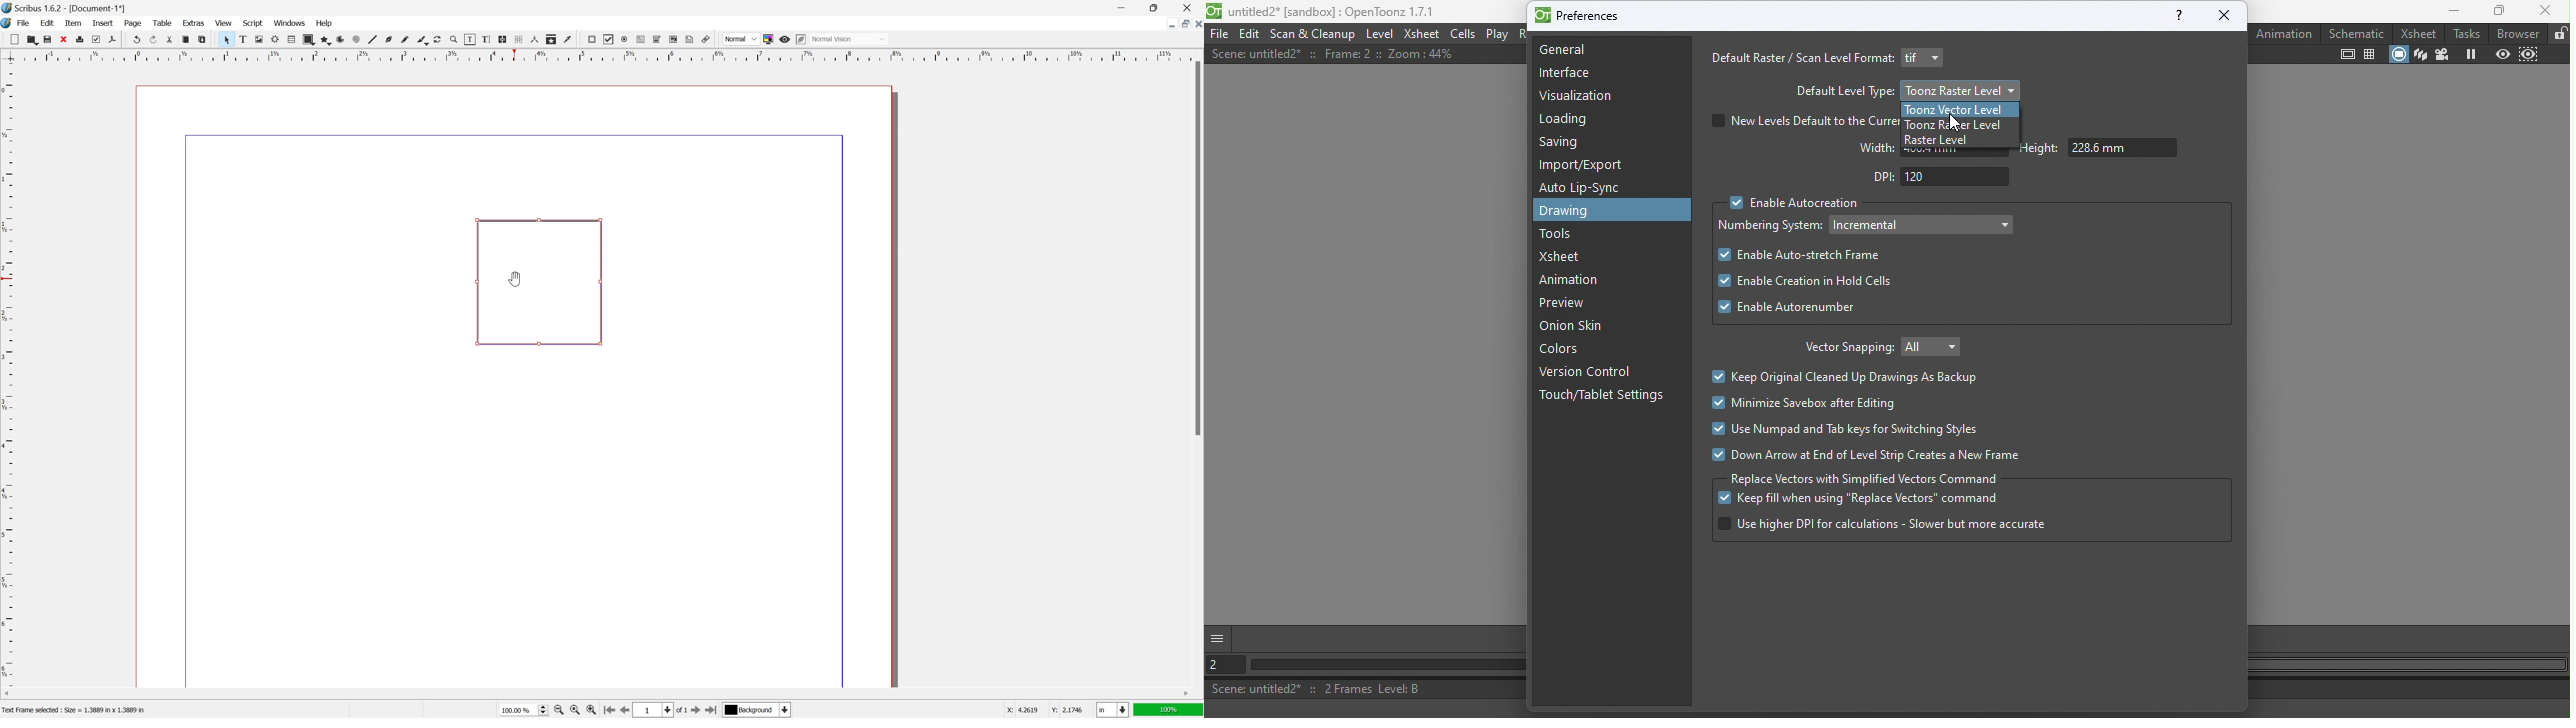 The width and height of the screenshot is (2576, 728). I want to click on Enable creation in hold cells , so click(1799, 283).